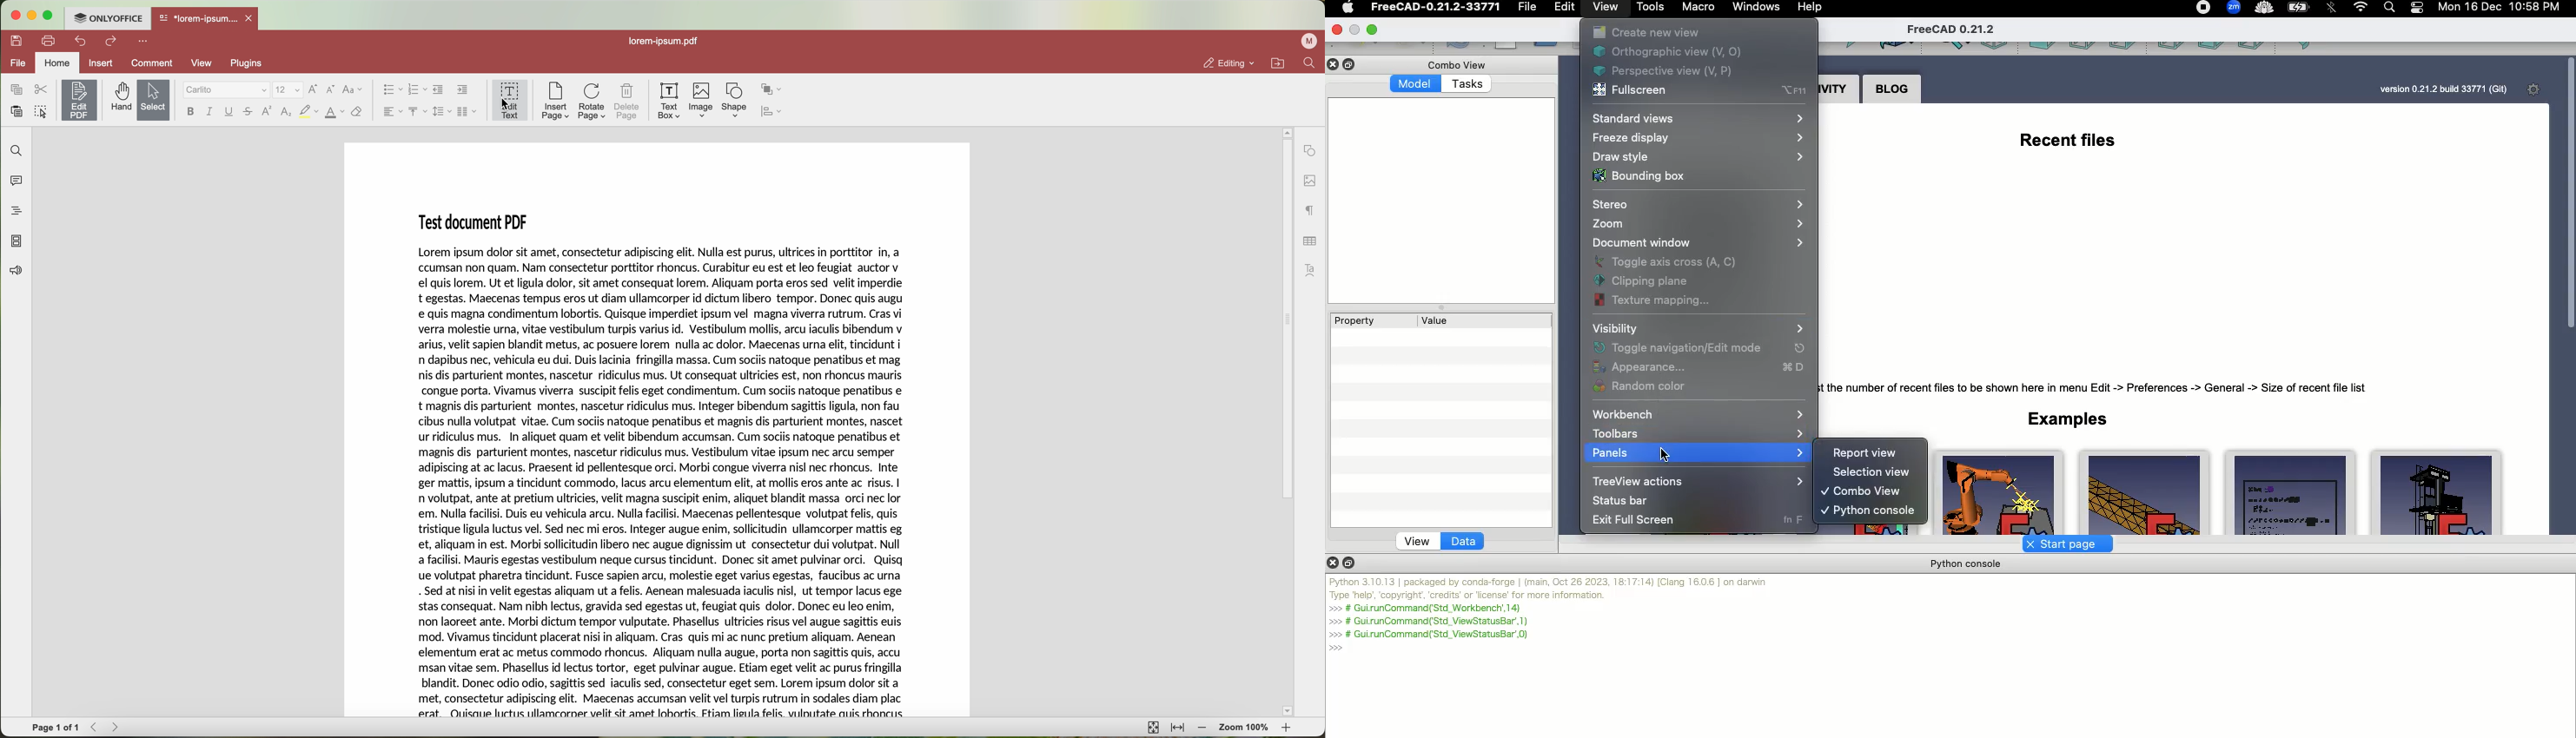 The image size is (2576, 756). Describe the element at coordinates (2144, 492) in the screenshot. I see `FemCalculixCantile ver3D_newSolver.FCStd 158Kb` at that location.